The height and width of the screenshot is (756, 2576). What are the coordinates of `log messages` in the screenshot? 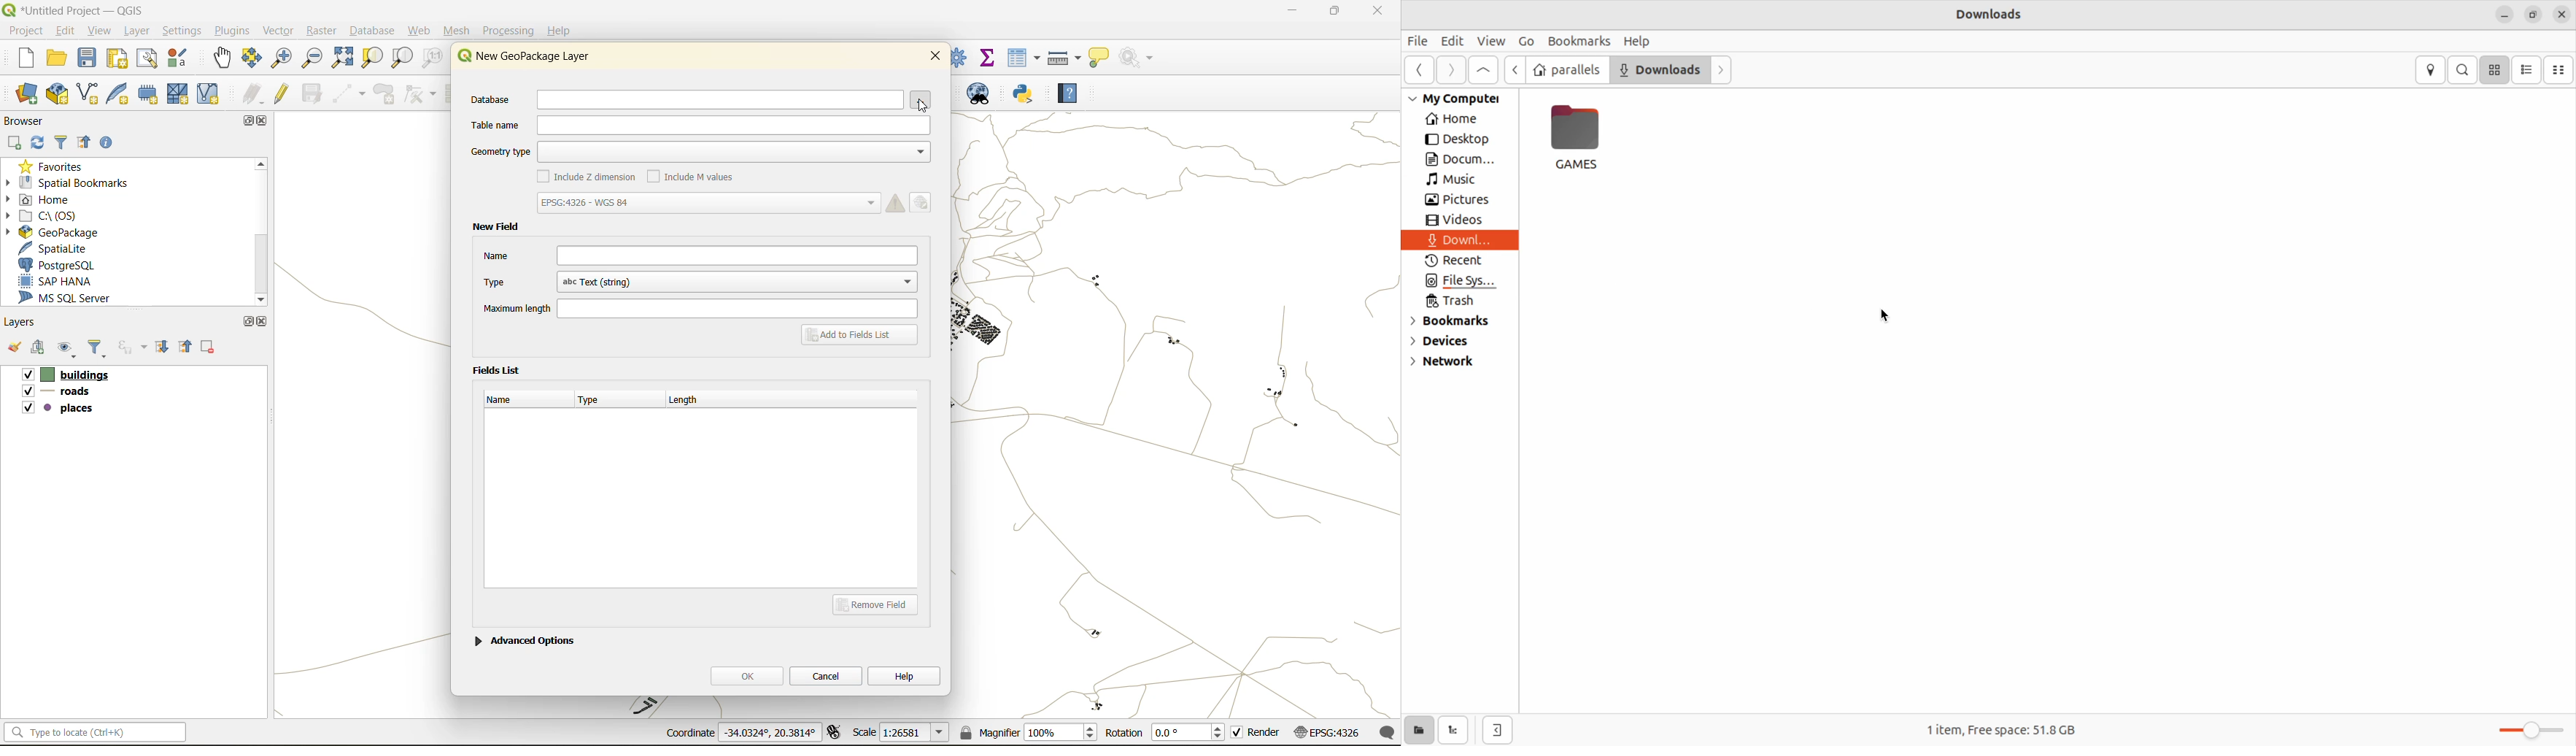 It's located at (1388, 732).